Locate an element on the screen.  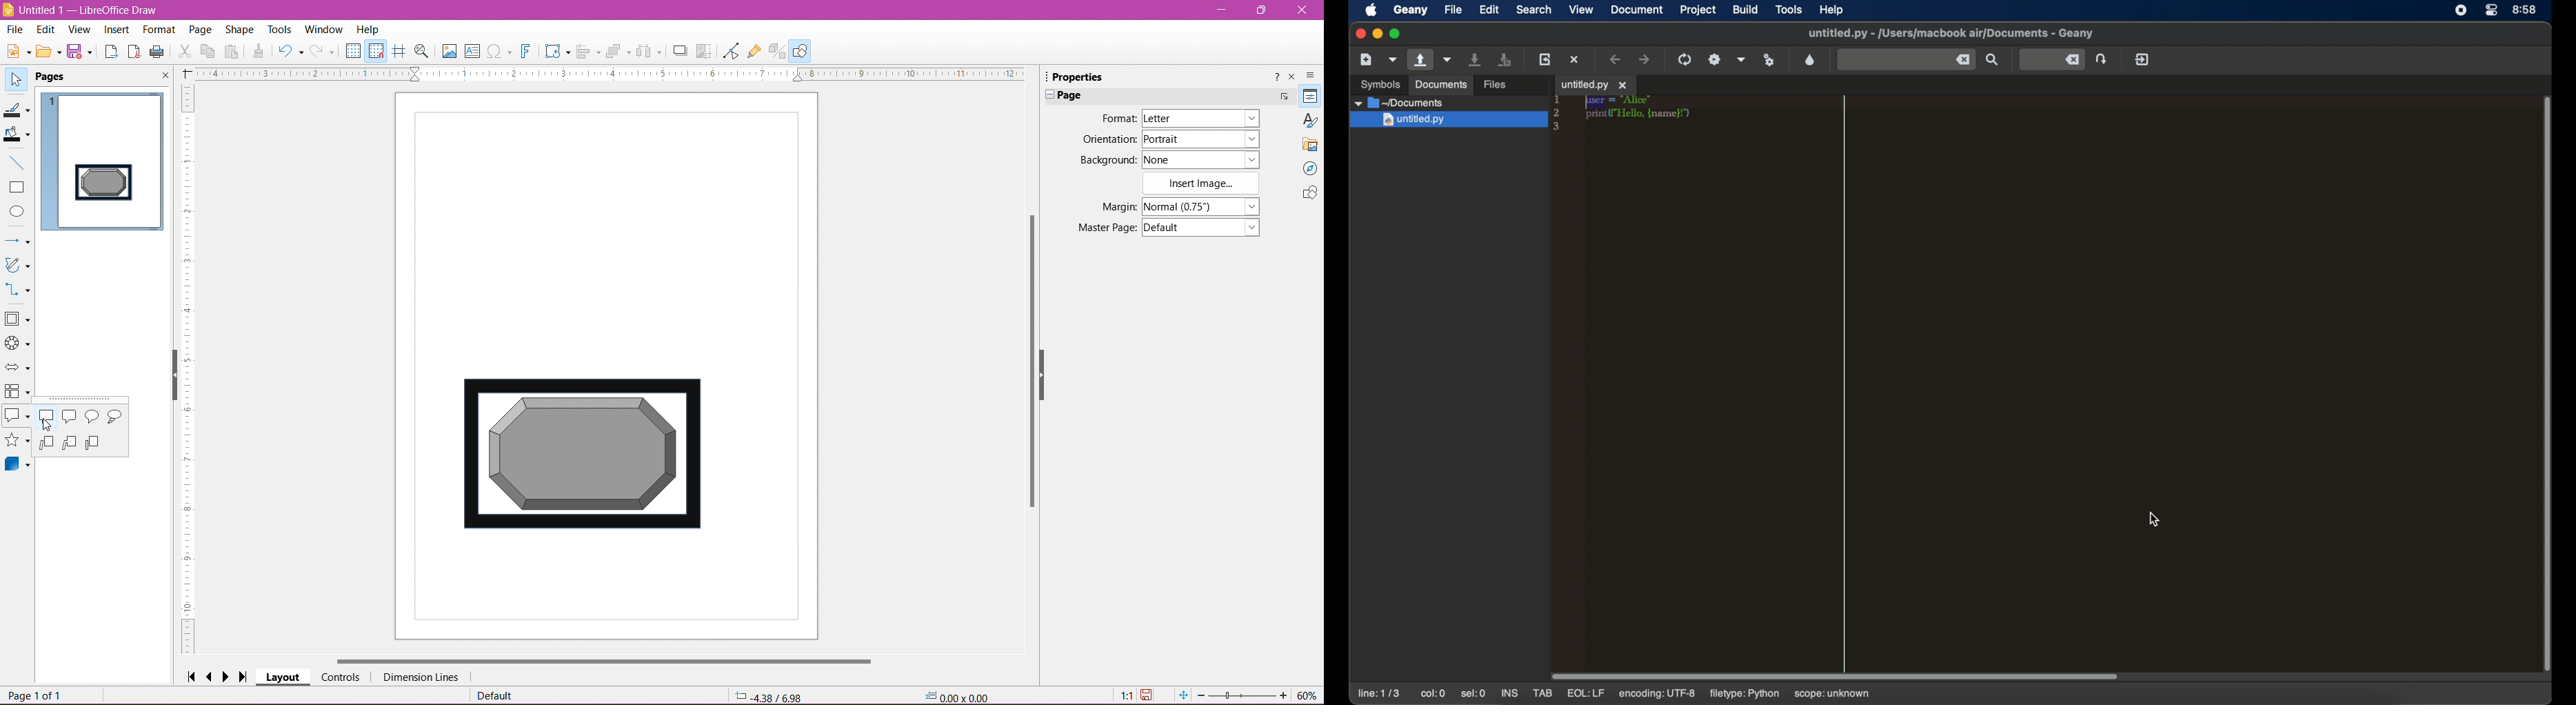
file is located at coordinates (1452, 10).